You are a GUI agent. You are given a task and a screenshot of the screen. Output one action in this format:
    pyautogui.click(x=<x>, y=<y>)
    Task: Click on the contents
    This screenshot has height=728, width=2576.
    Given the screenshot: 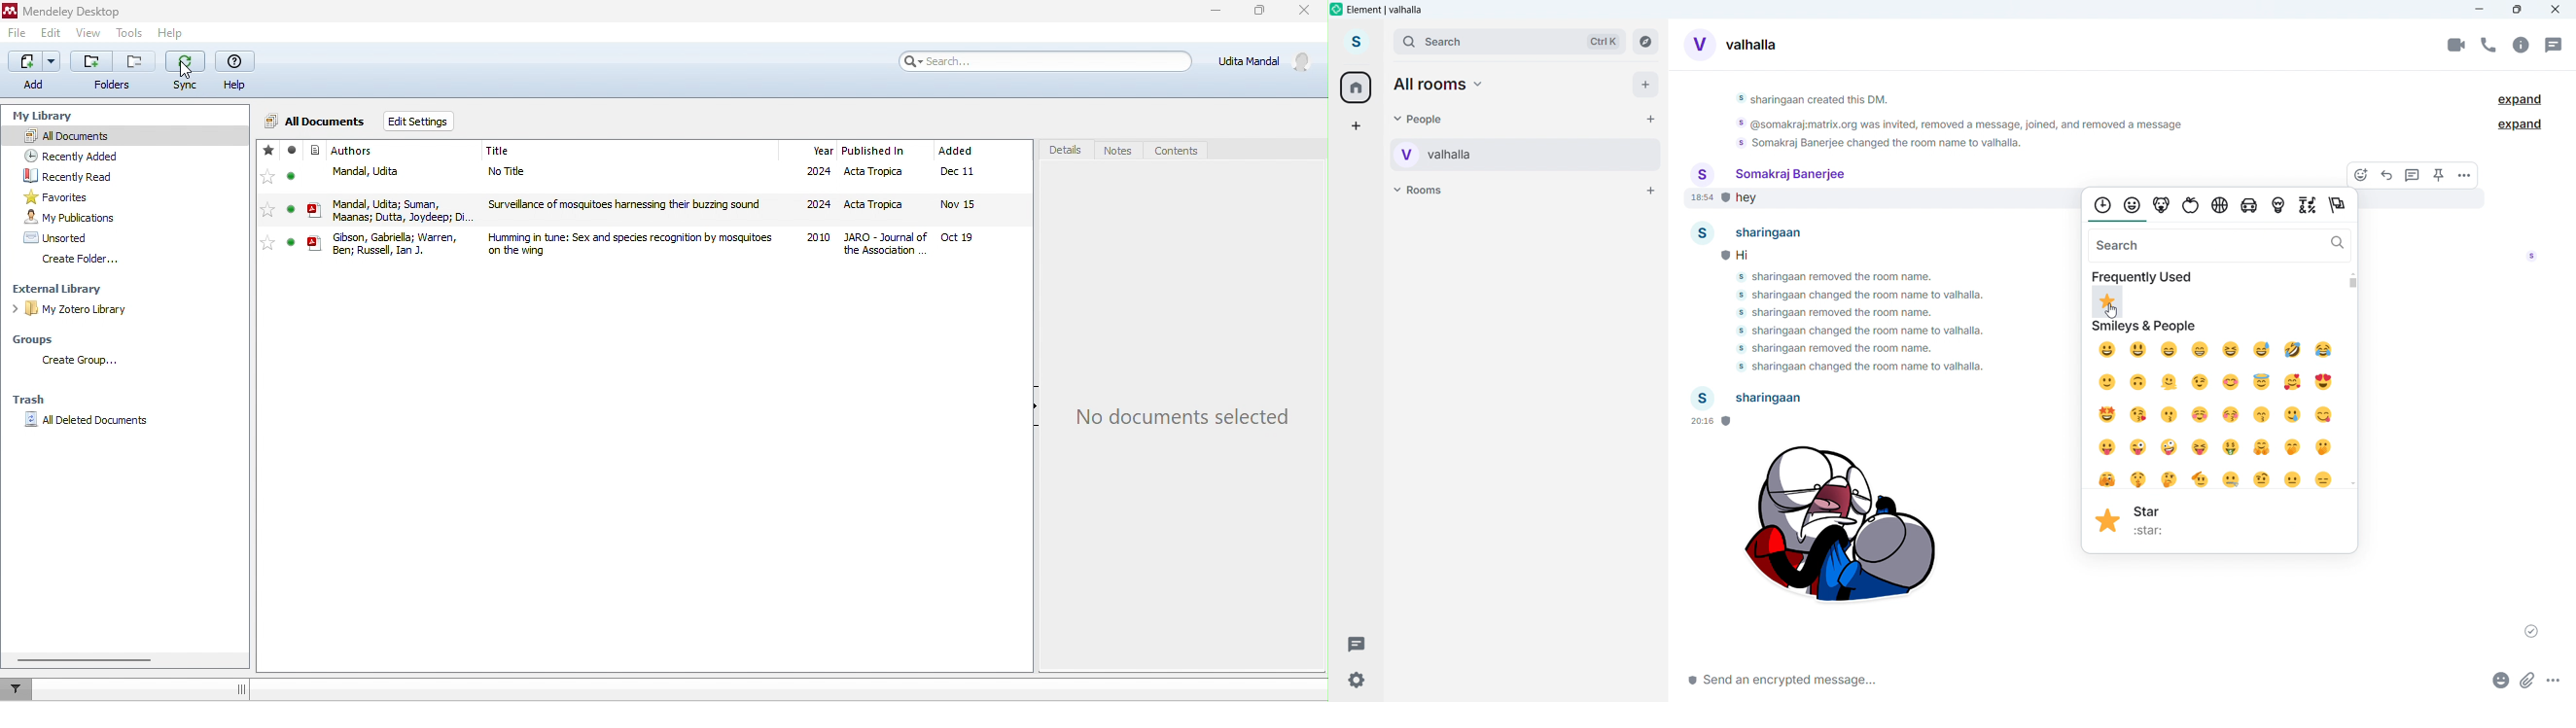 What is the action you would take?
    pyautogui.click(x=1177, y=152)
    